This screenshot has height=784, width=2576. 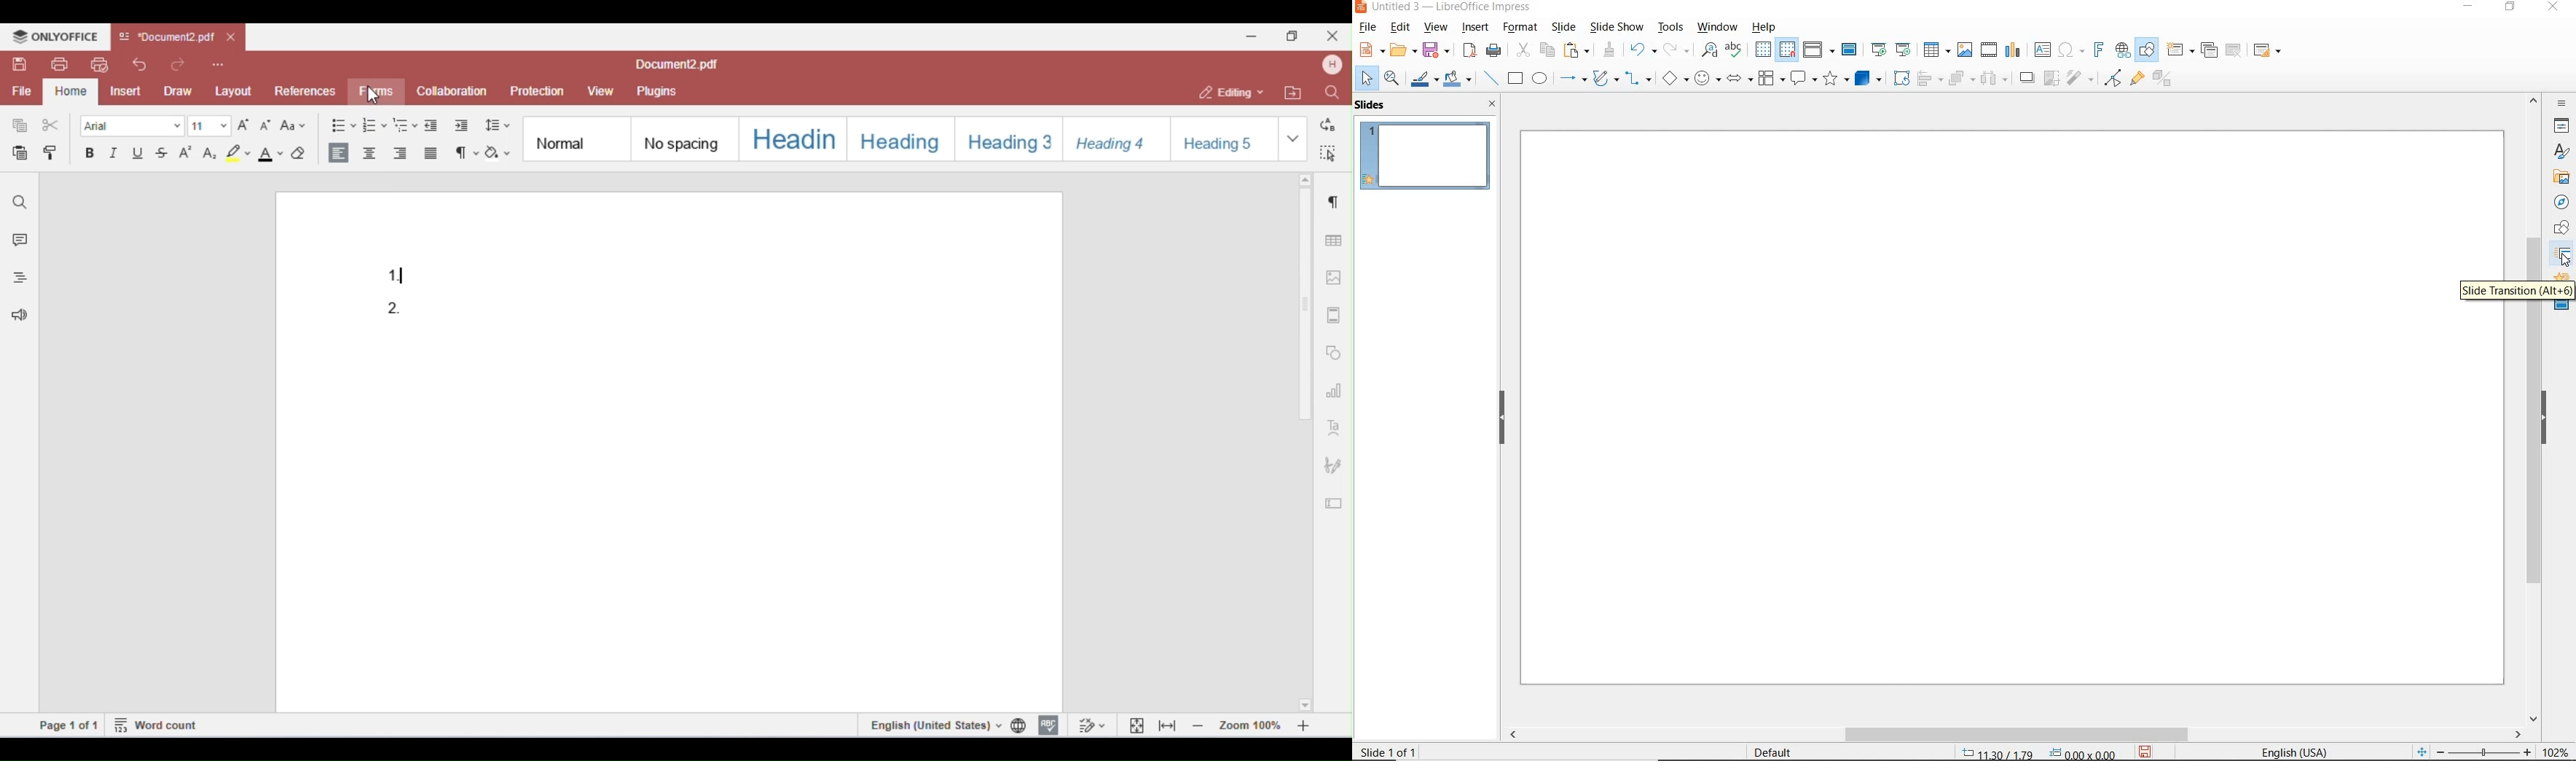 I want to click on FLOWCHART, so click(x=1770, y=80).